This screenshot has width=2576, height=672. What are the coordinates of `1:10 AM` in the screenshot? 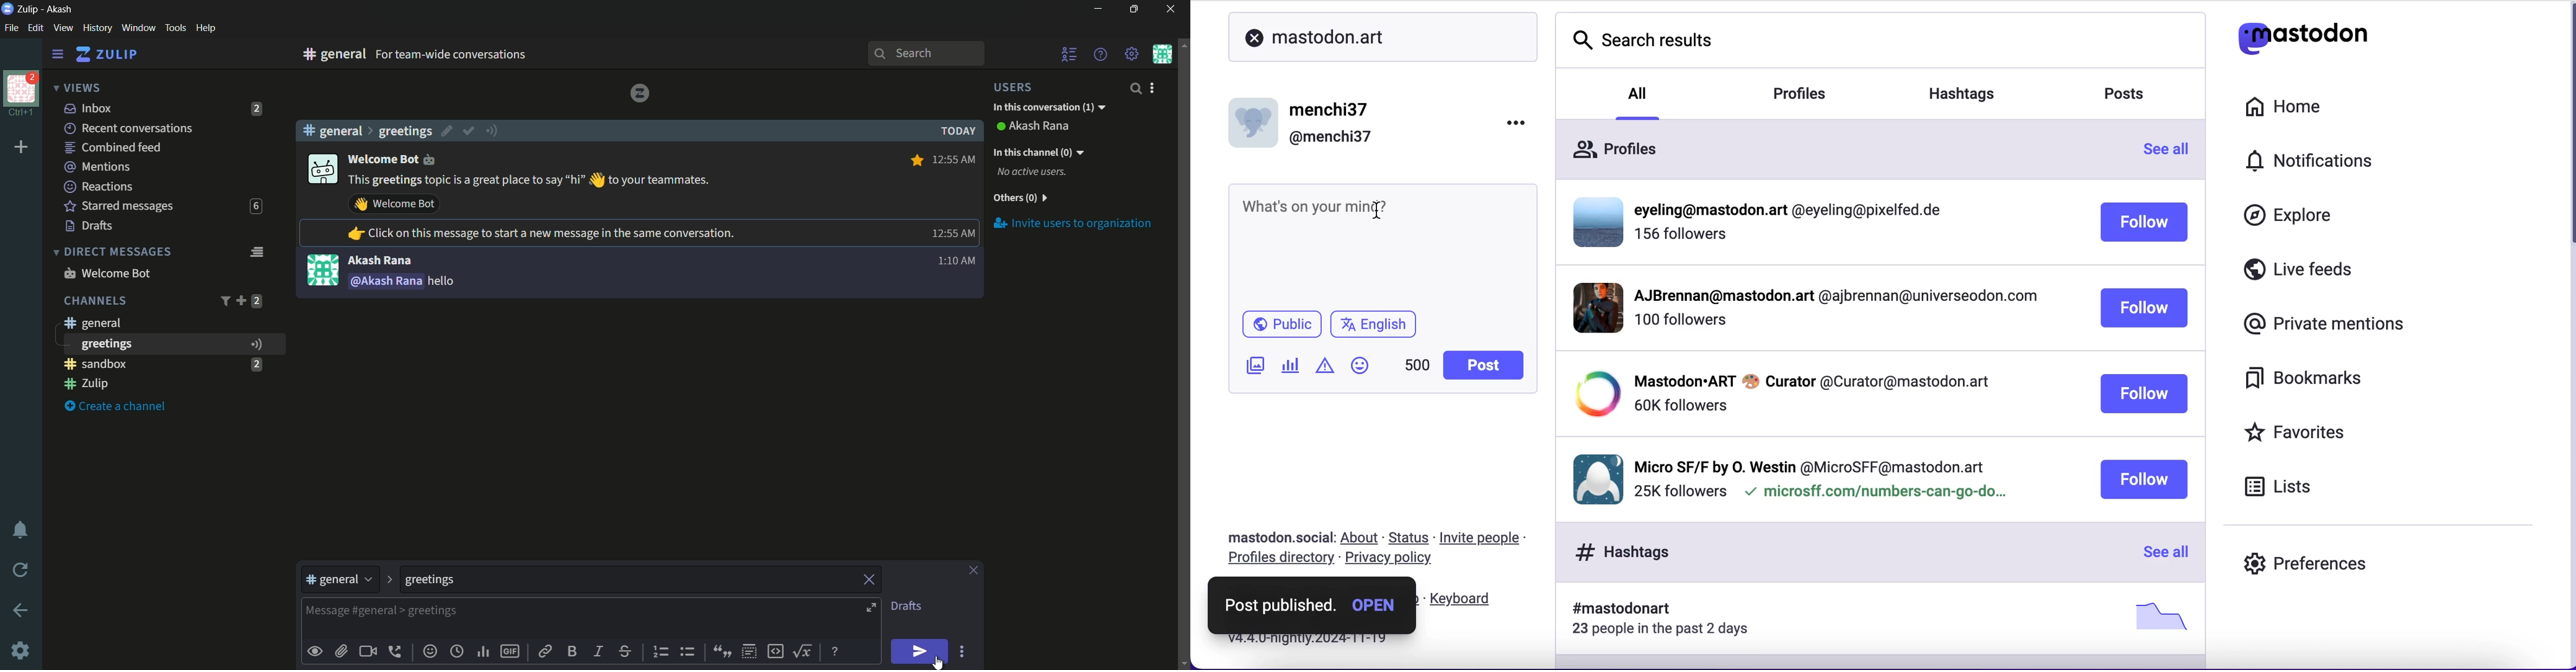 It's located at (954, 264).